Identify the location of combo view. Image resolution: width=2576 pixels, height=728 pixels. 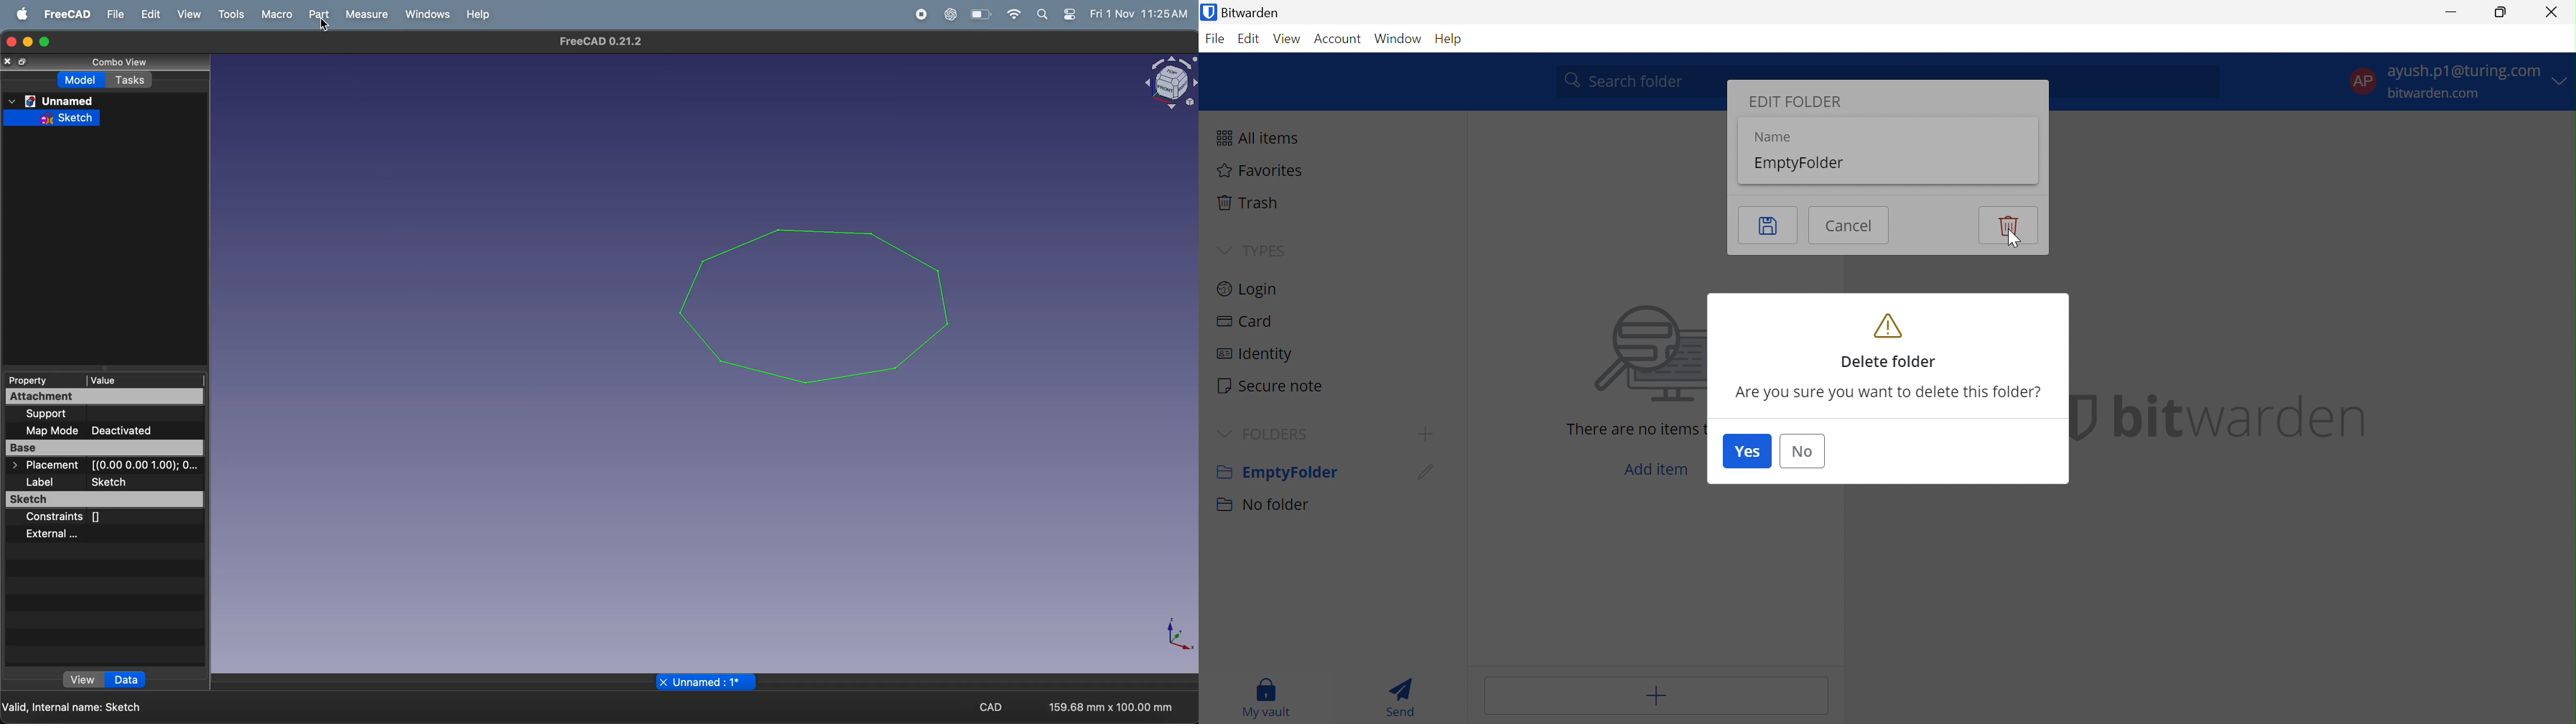
(116, 62).